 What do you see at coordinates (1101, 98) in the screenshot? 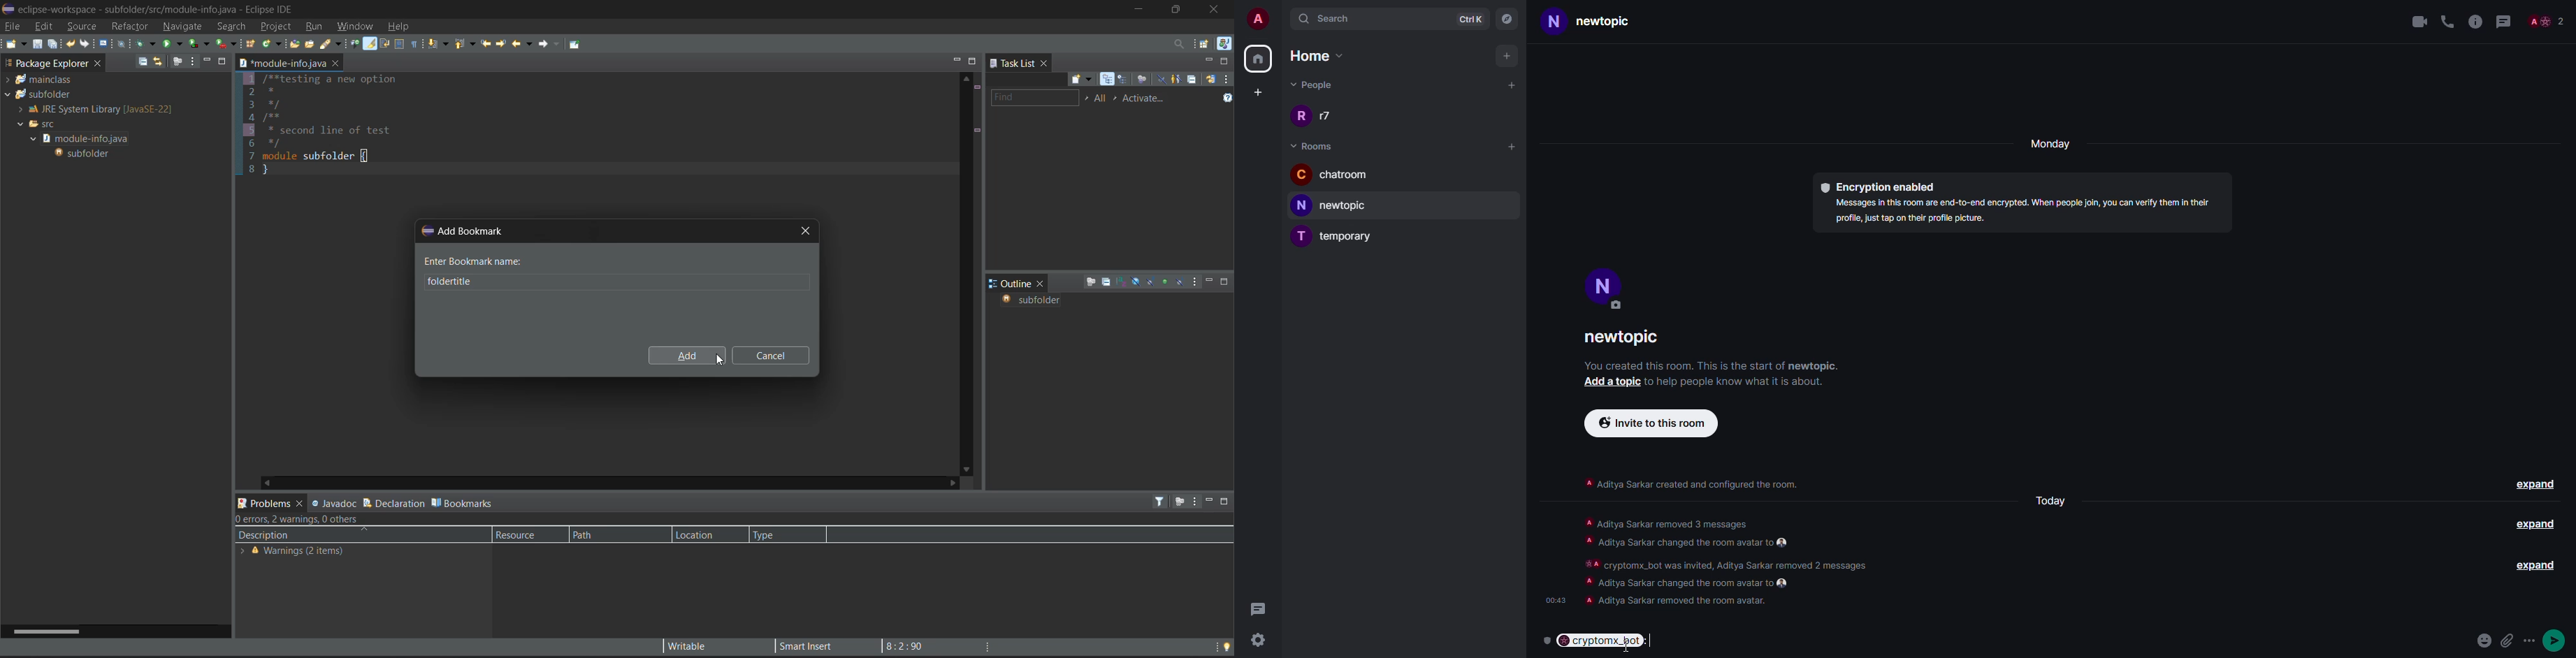
I see `all` at bounding box center [1101, 98].